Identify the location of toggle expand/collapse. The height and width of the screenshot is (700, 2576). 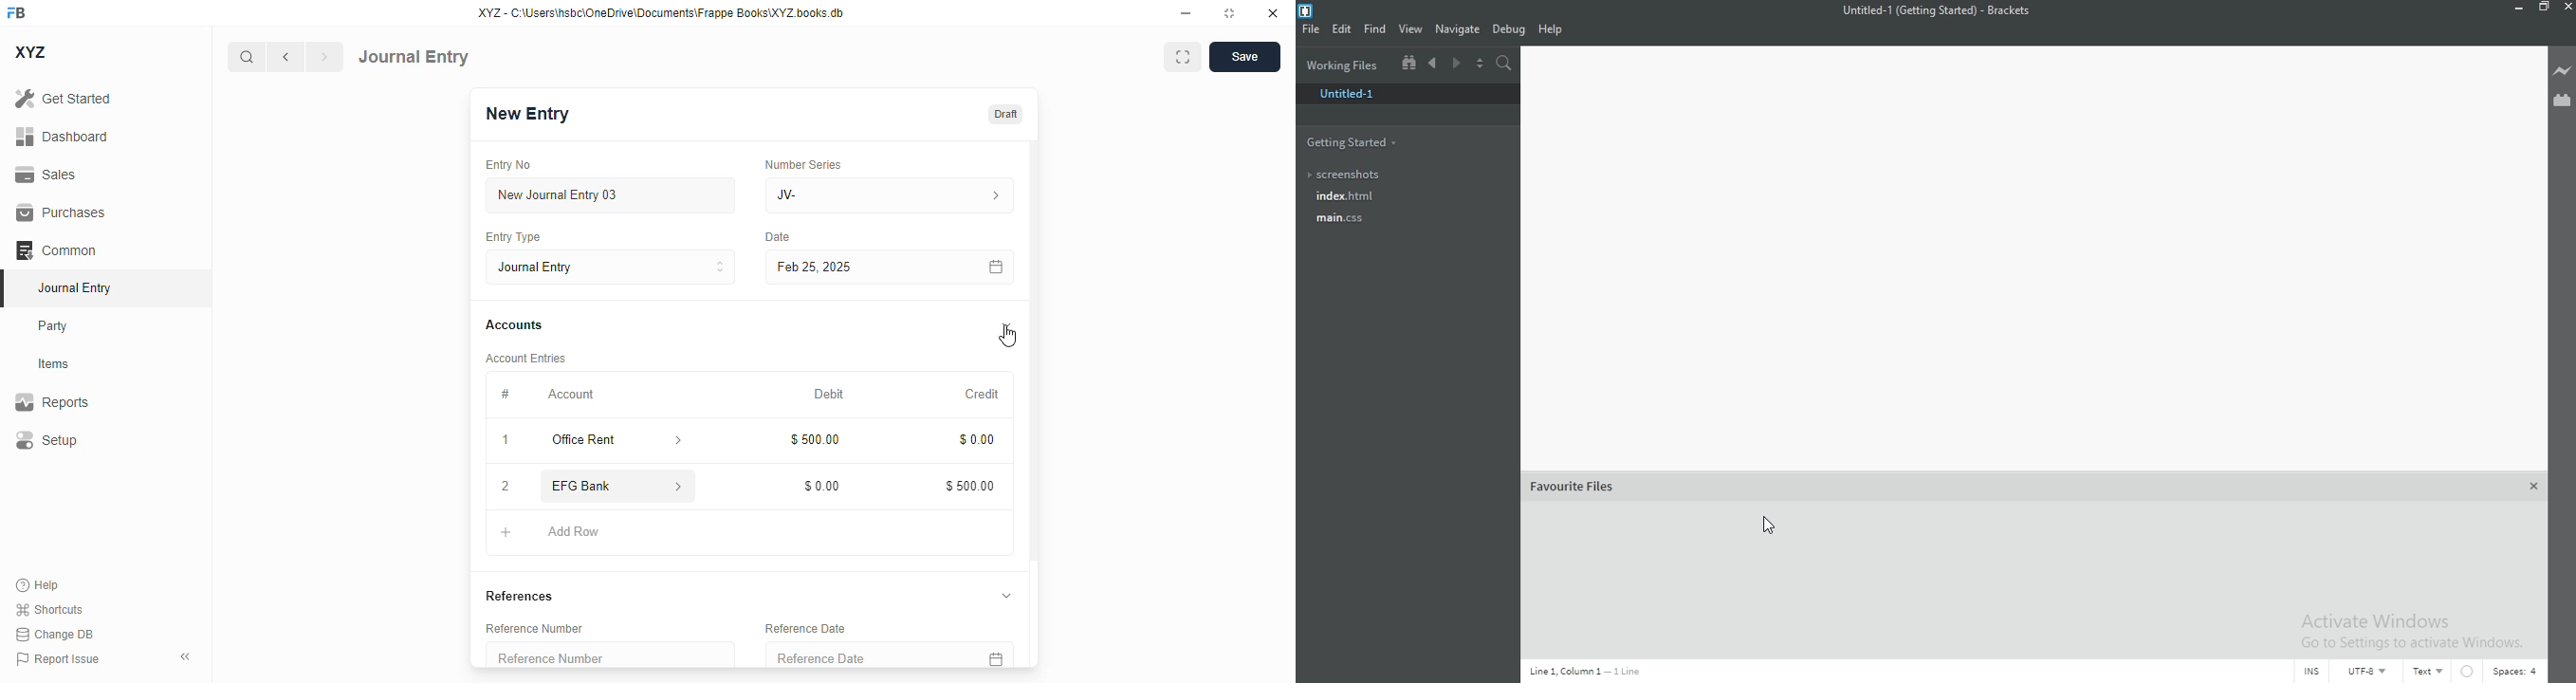
(1005, 595).